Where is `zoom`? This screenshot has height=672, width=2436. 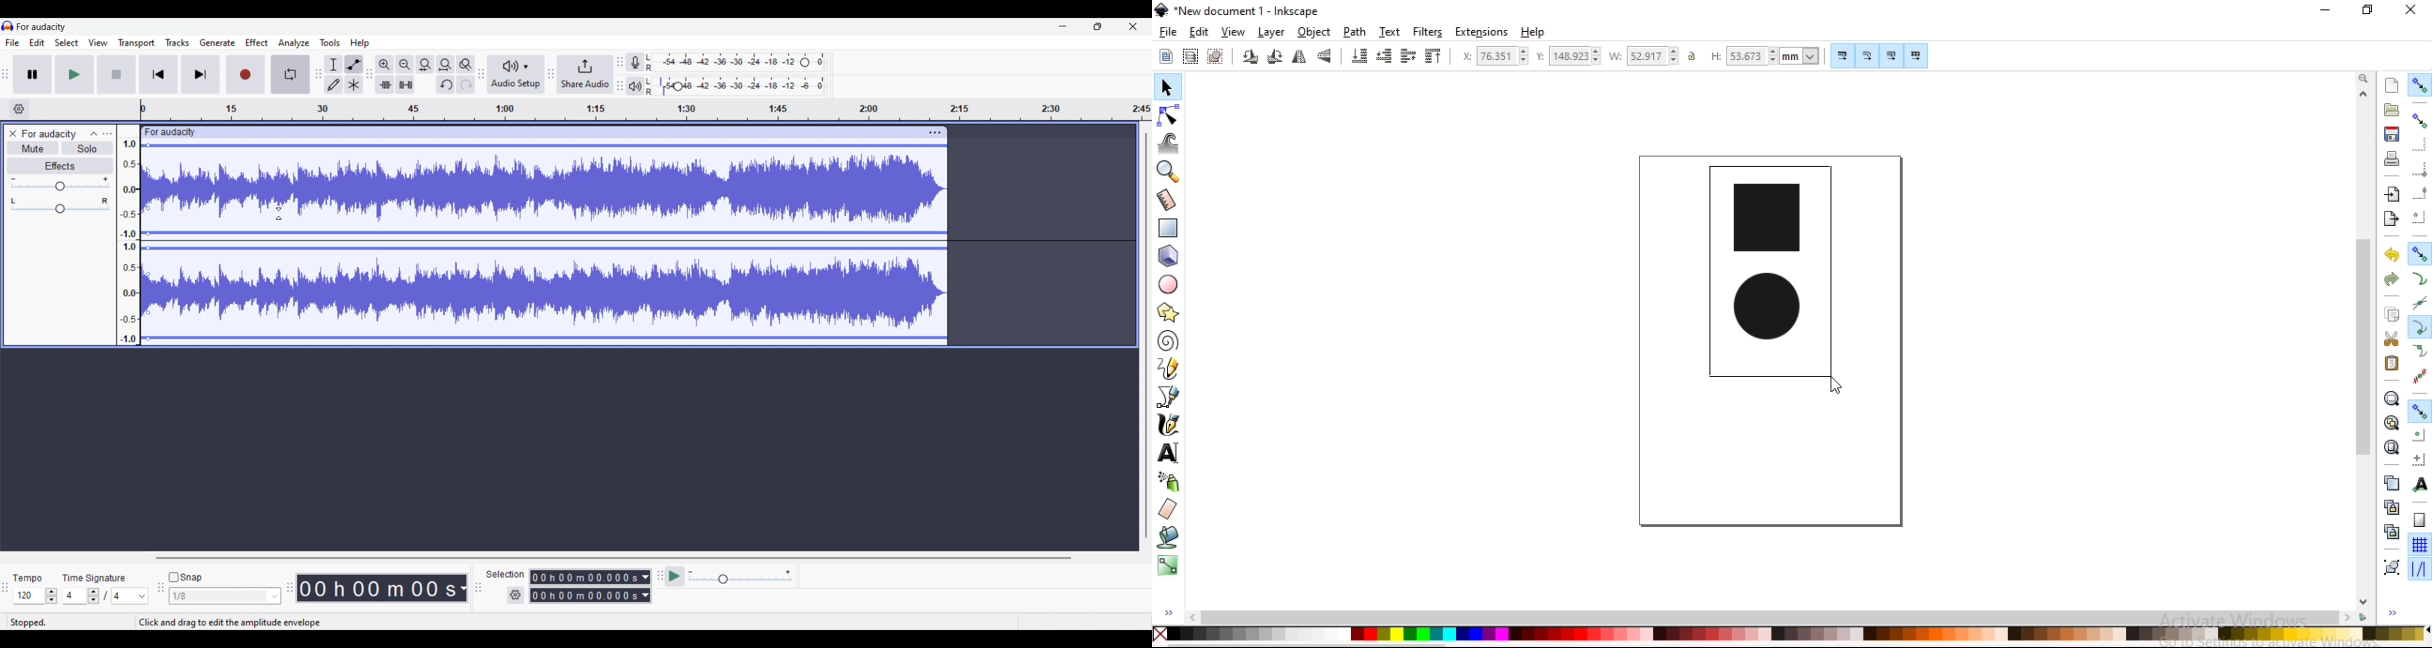 zoom is located at coordinates (2366, 79).